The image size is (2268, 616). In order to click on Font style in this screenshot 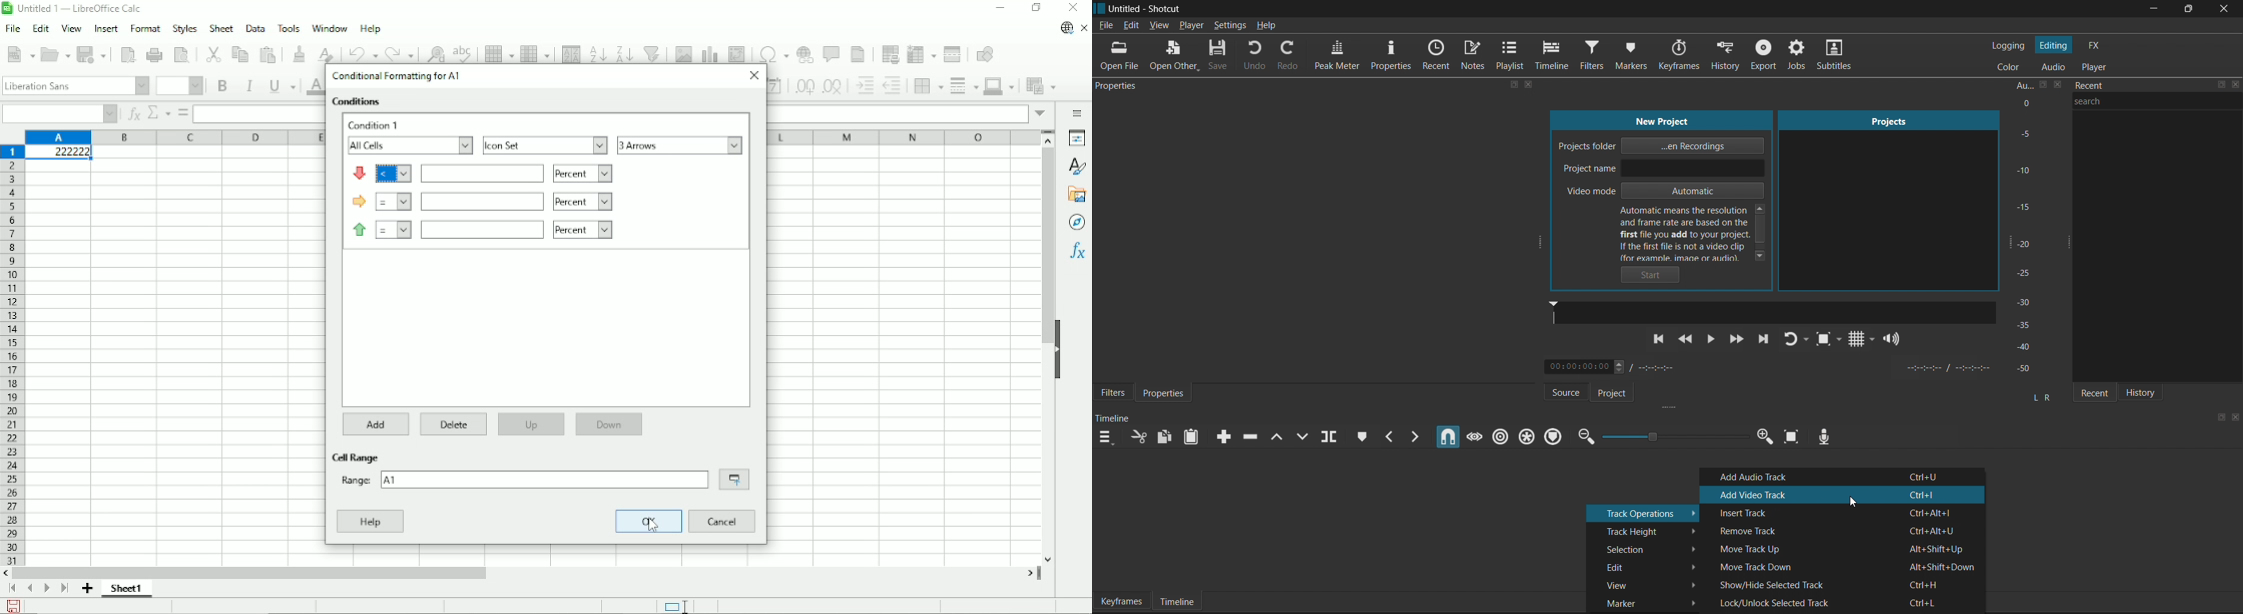, I will do `click(75, 86)`.